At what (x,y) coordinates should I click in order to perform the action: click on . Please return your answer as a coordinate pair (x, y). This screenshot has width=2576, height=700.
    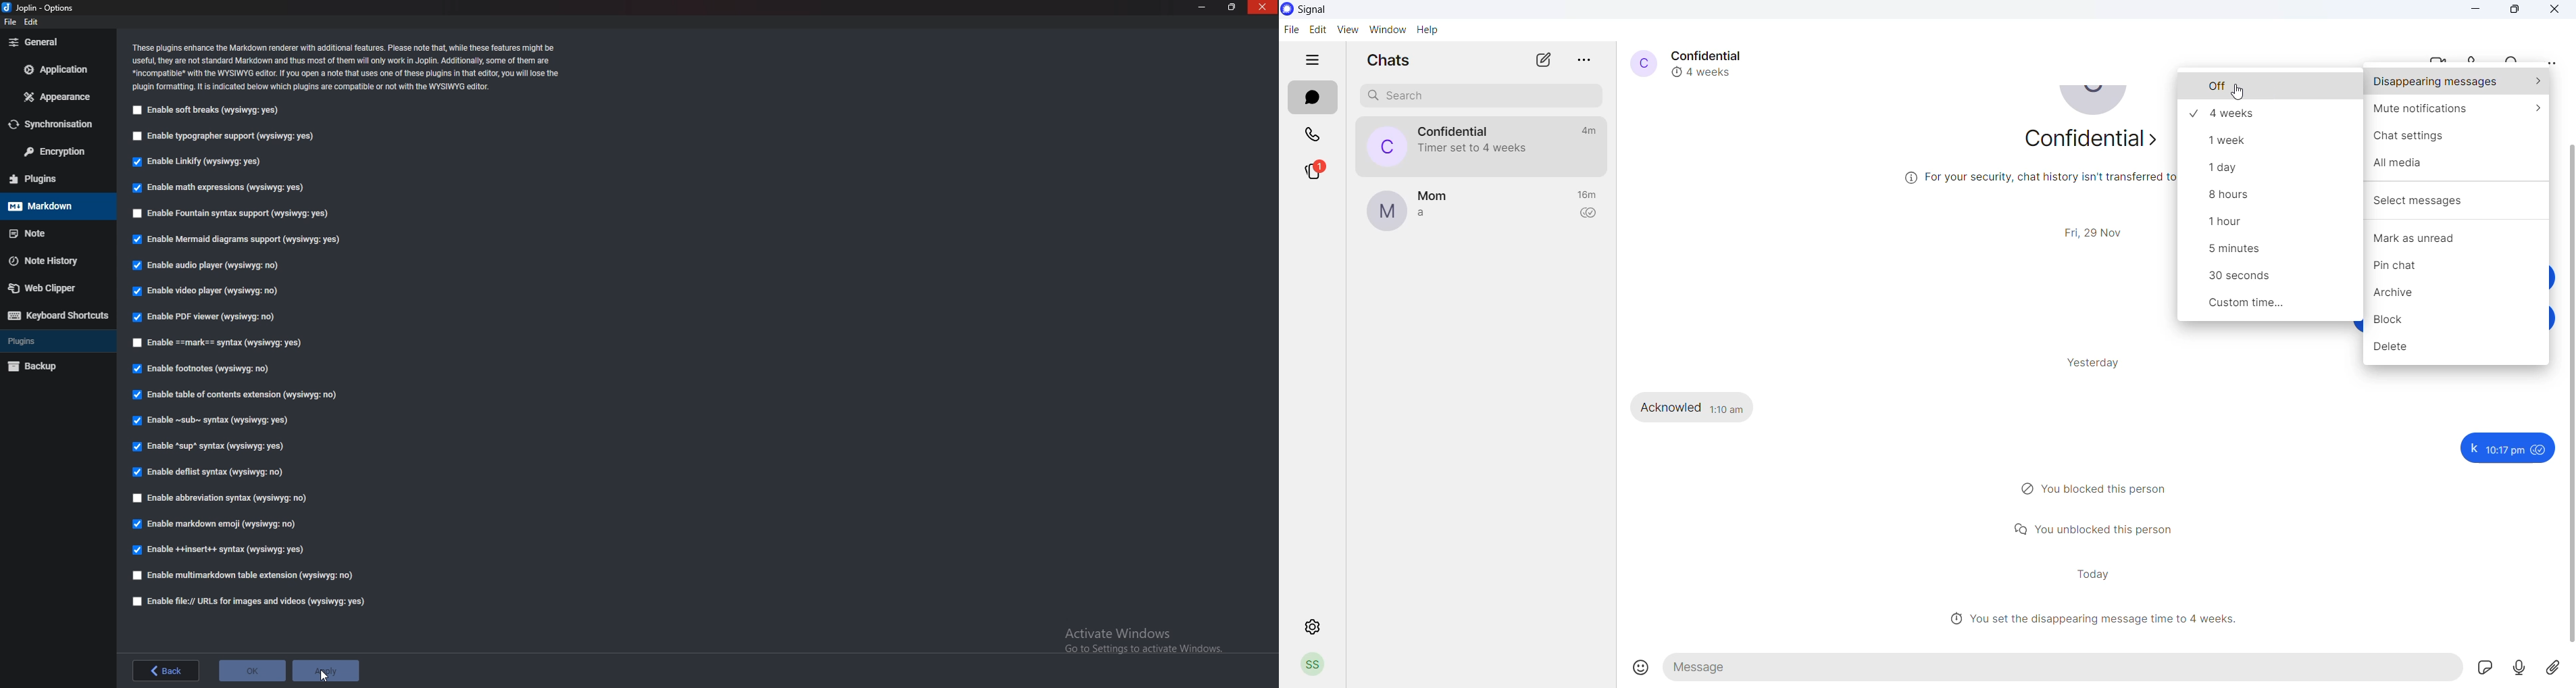
    Looking at the image, I should click on (2483, 668).